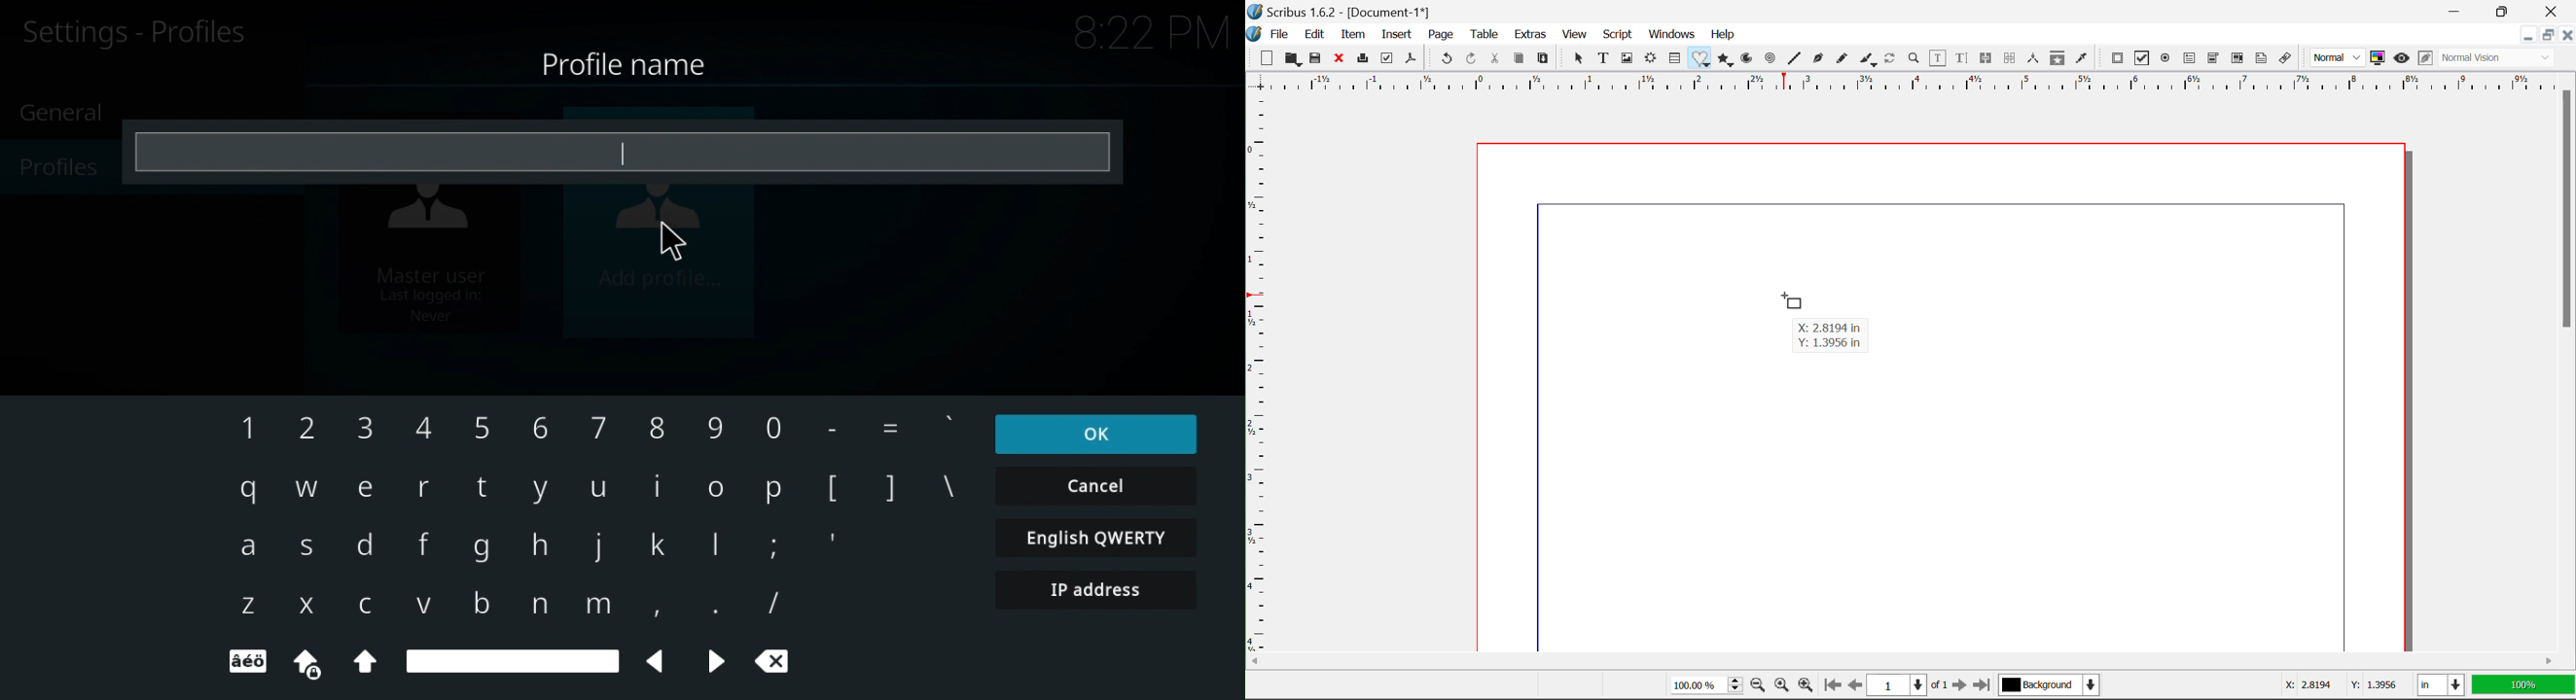  Describe the element at coordinates (2556, 11) in the screenshot. I see `Close` at that location.